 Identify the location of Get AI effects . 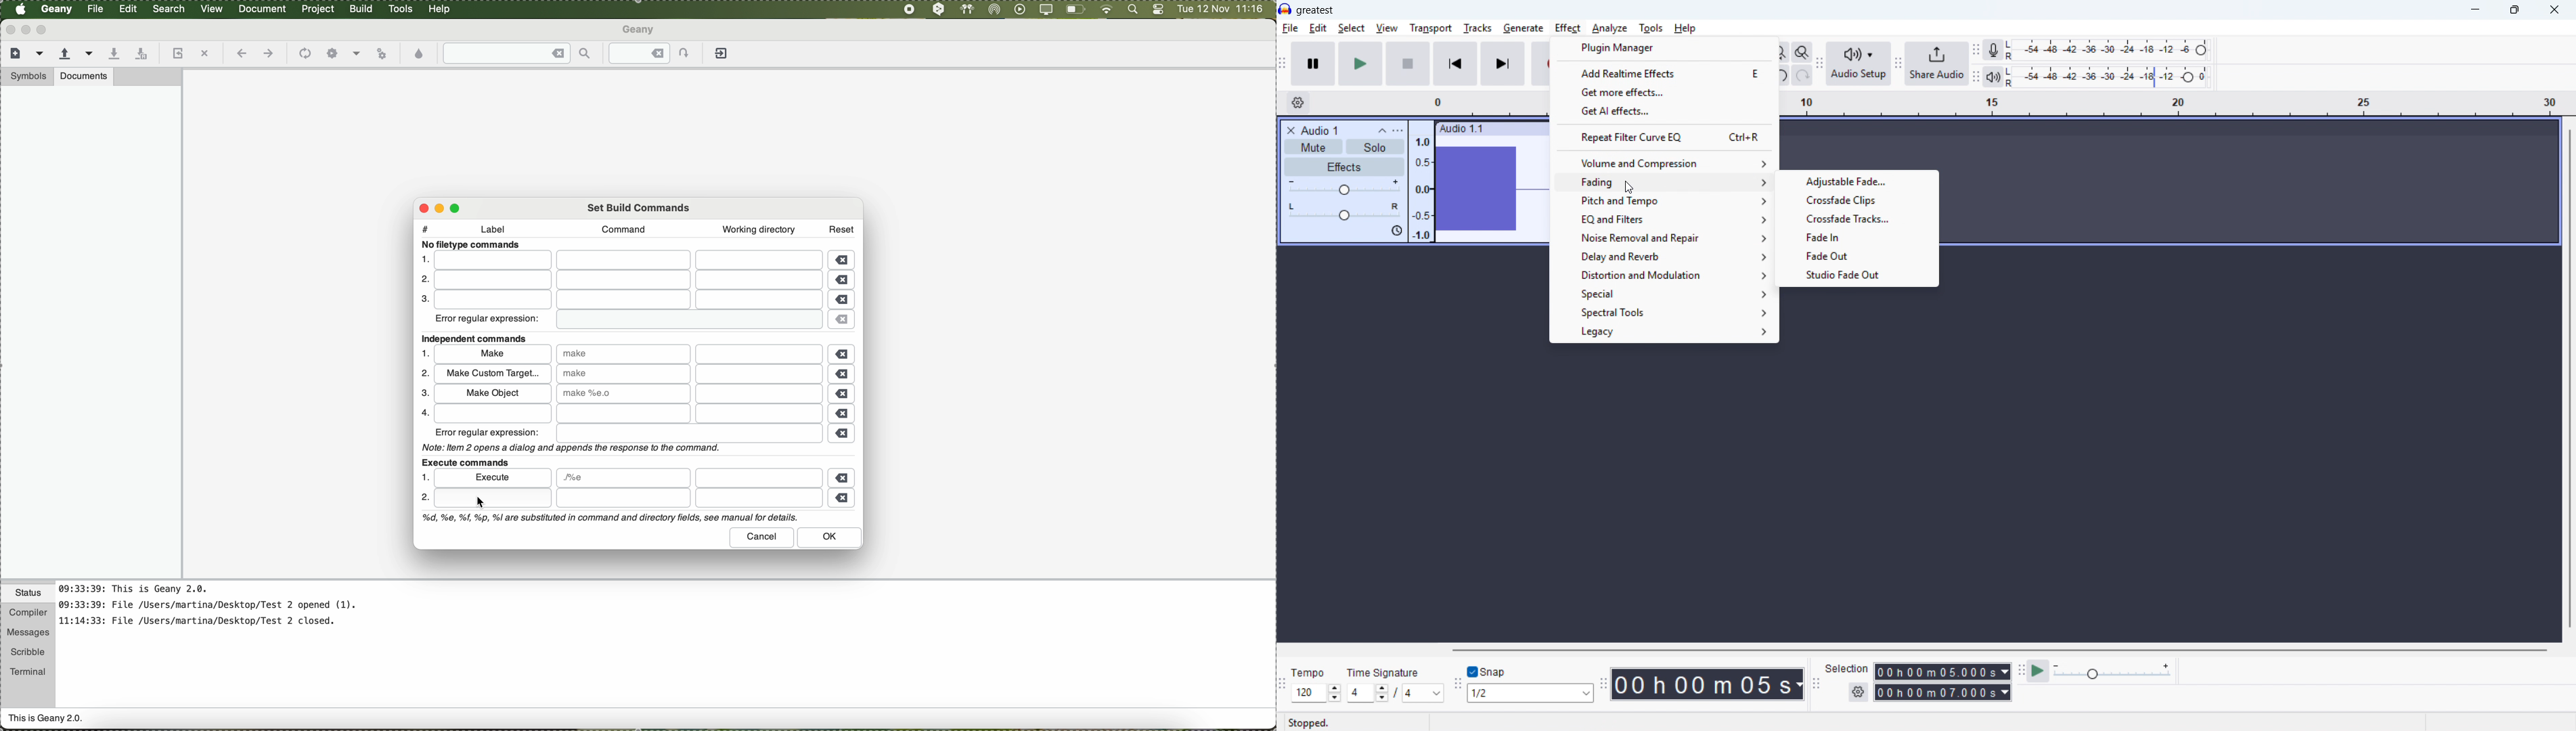
(1665, 111).